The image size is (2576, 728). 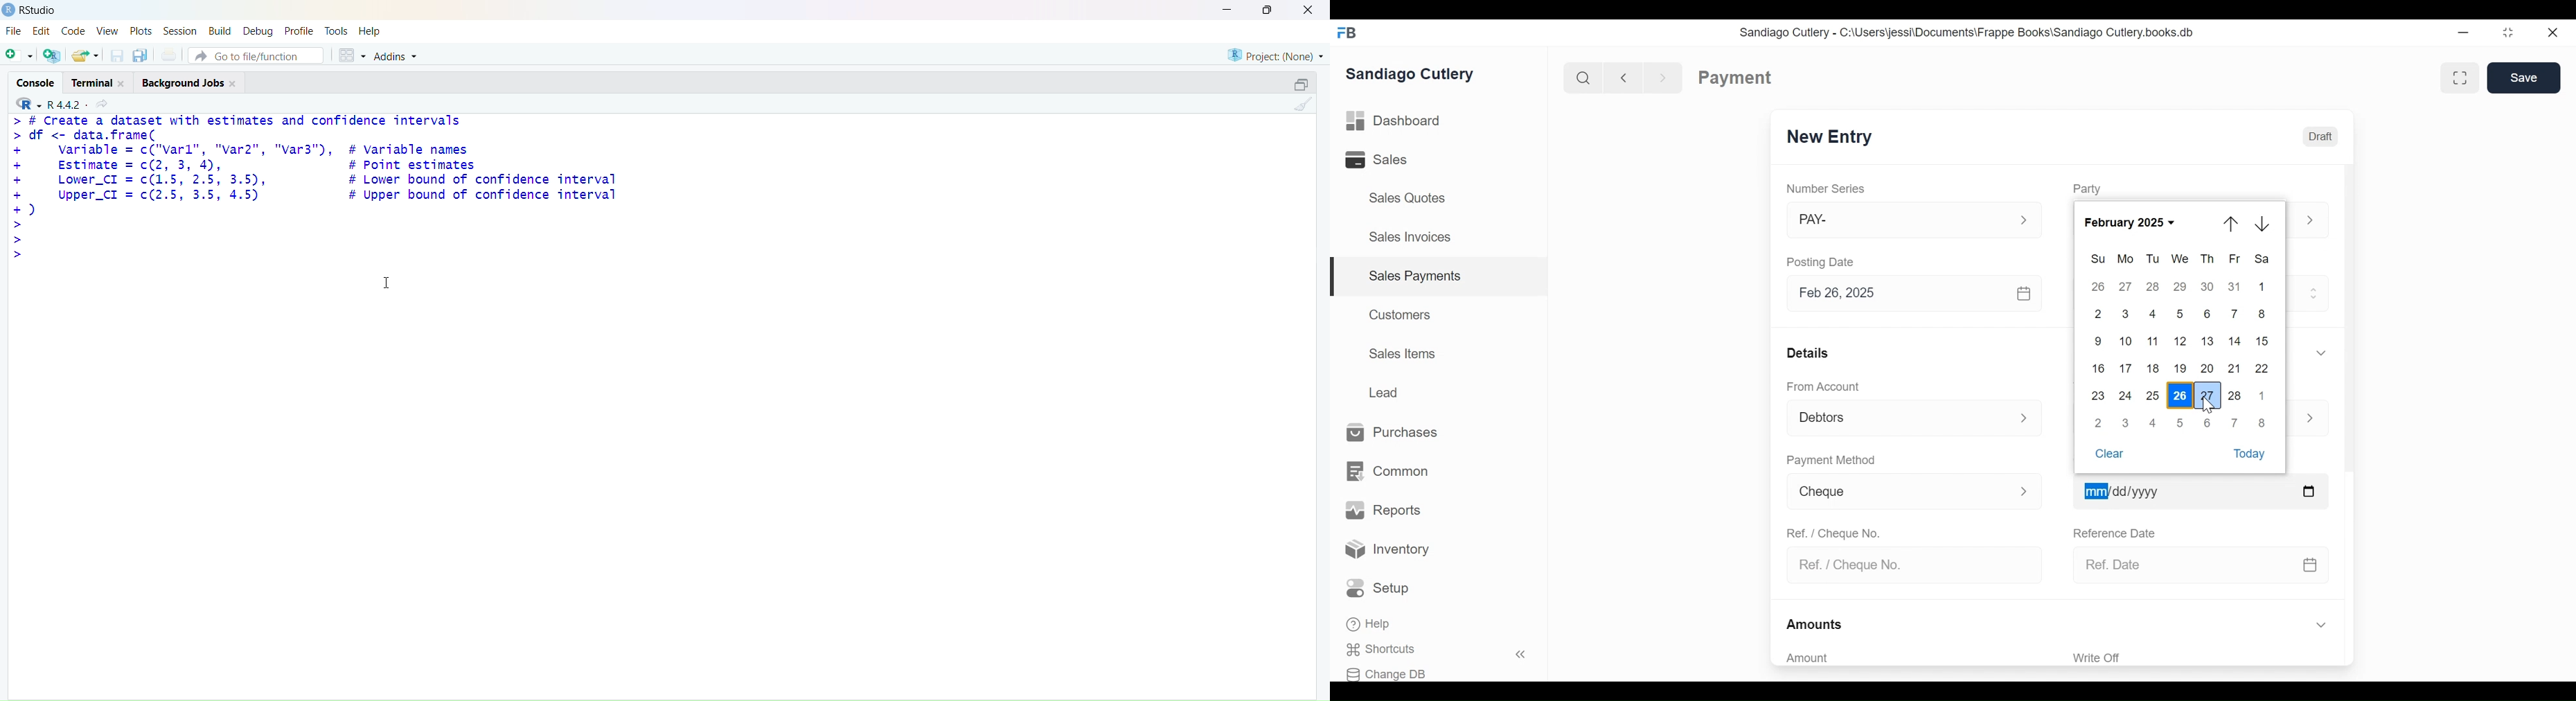 What do you see at coordinates (85, 54) in the screenshot?
I see `open existing file` at bounding box center [85, 54].